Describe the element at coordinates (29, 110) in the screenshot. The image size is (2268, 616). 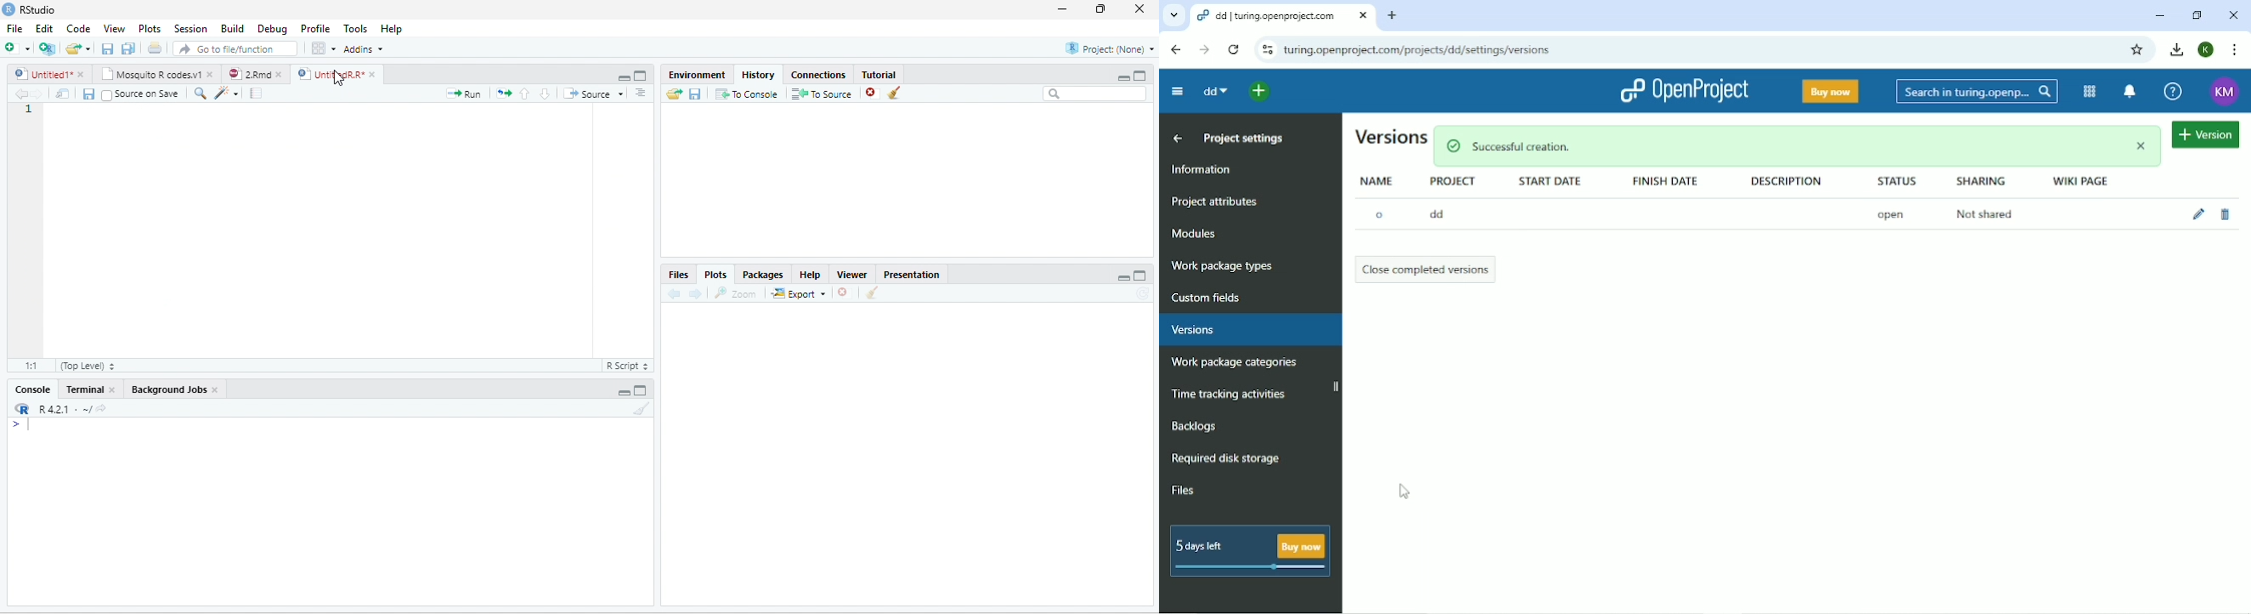
I see `Line number` at that location.